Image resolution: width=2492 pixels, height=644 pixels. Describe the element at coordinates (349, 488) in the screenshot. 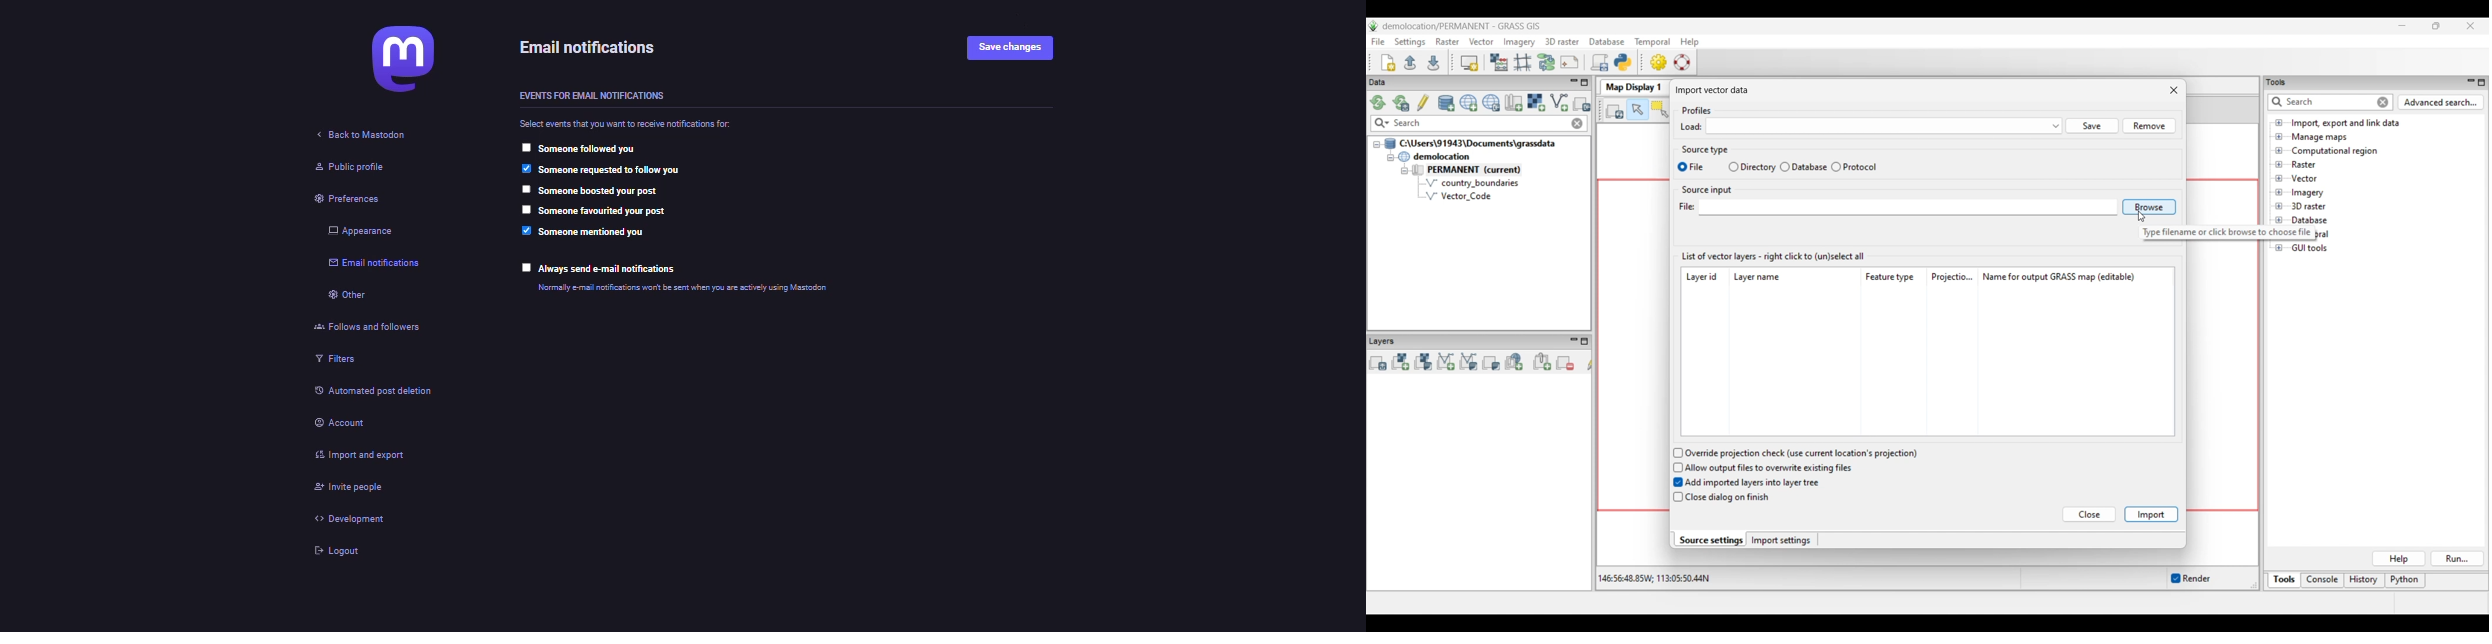

I see `invite people` at that location.